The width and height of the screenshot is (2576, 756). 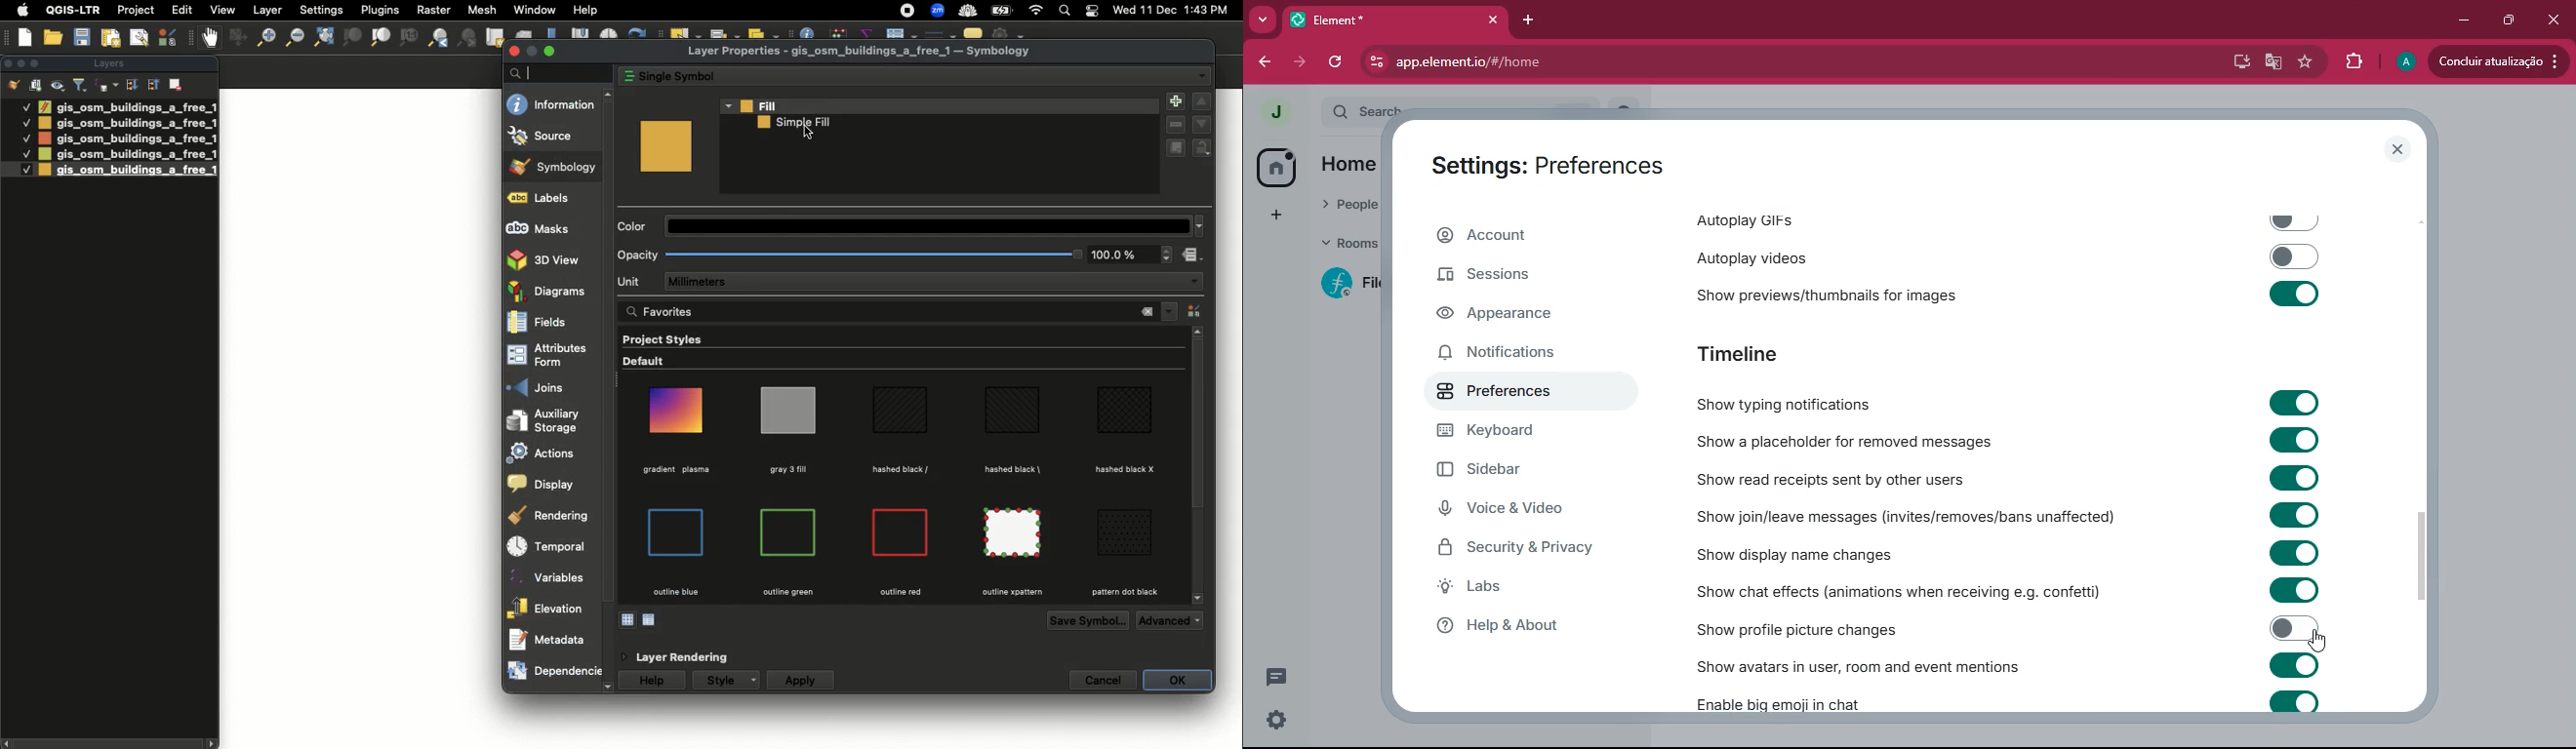 I want to click on close, so click(x=2551, y=19).